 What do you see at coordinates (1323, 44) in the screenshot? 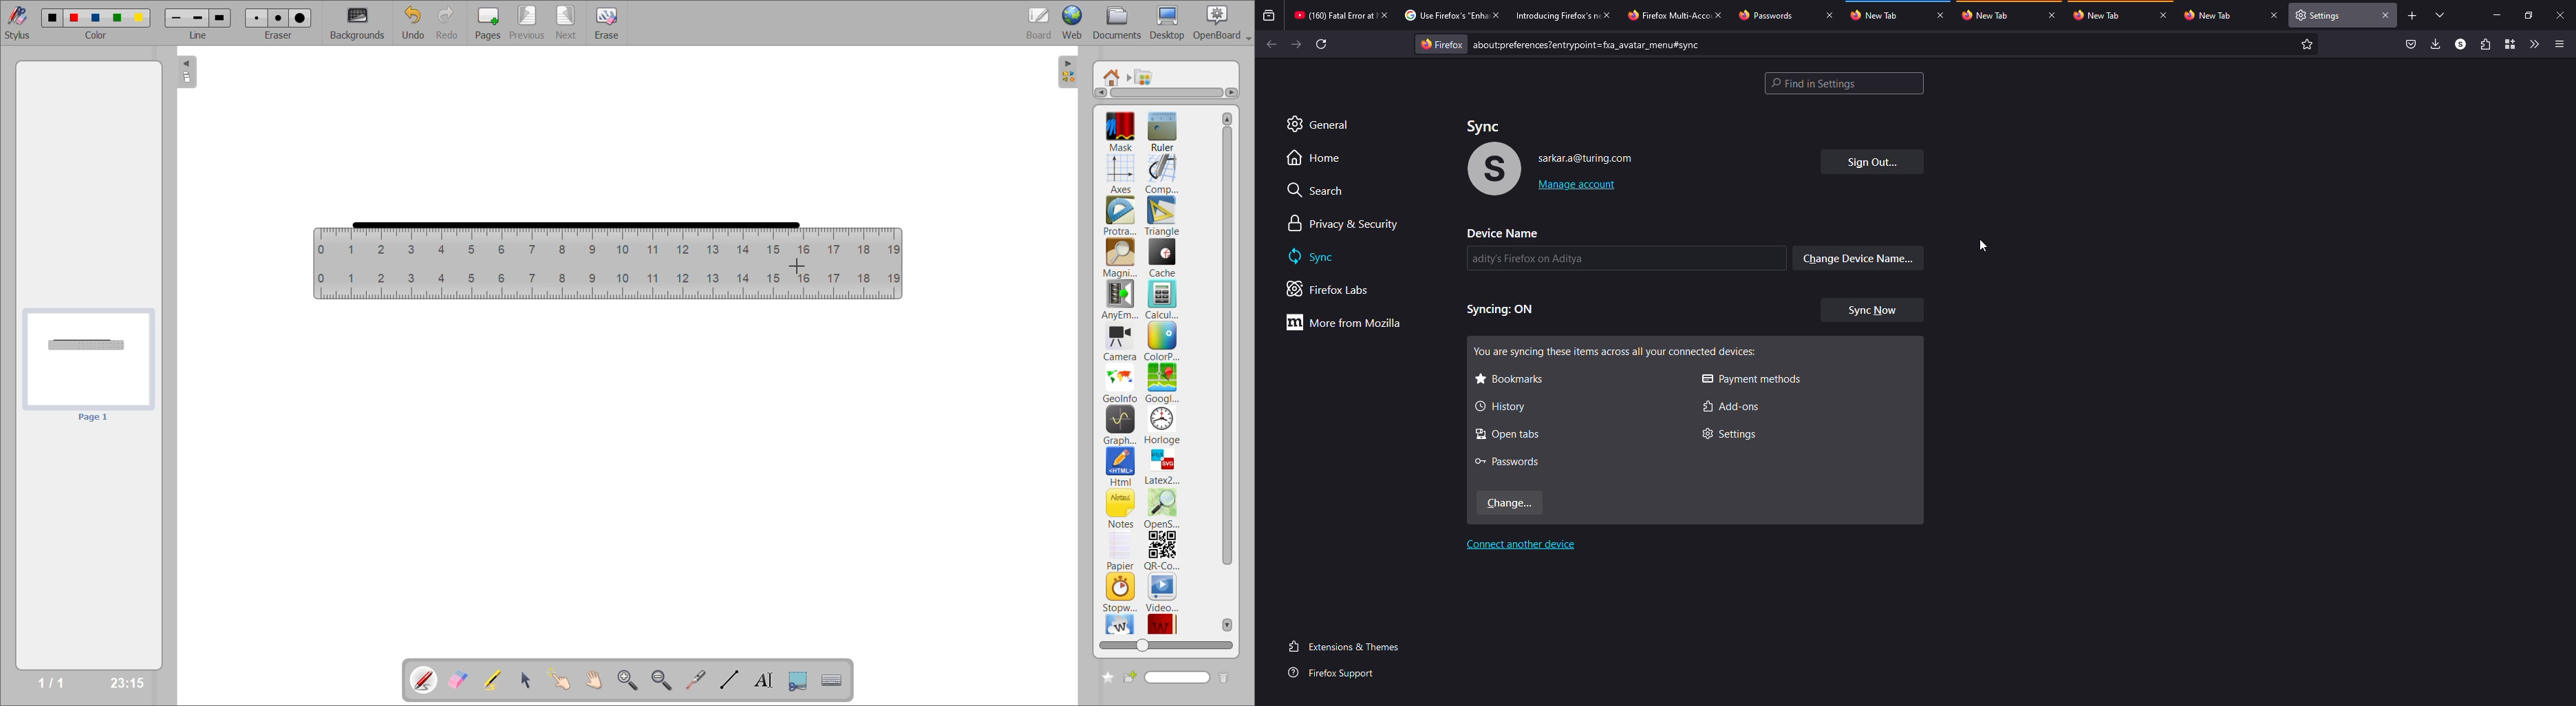
I see `refresh` at bounding box center [1323, 44].